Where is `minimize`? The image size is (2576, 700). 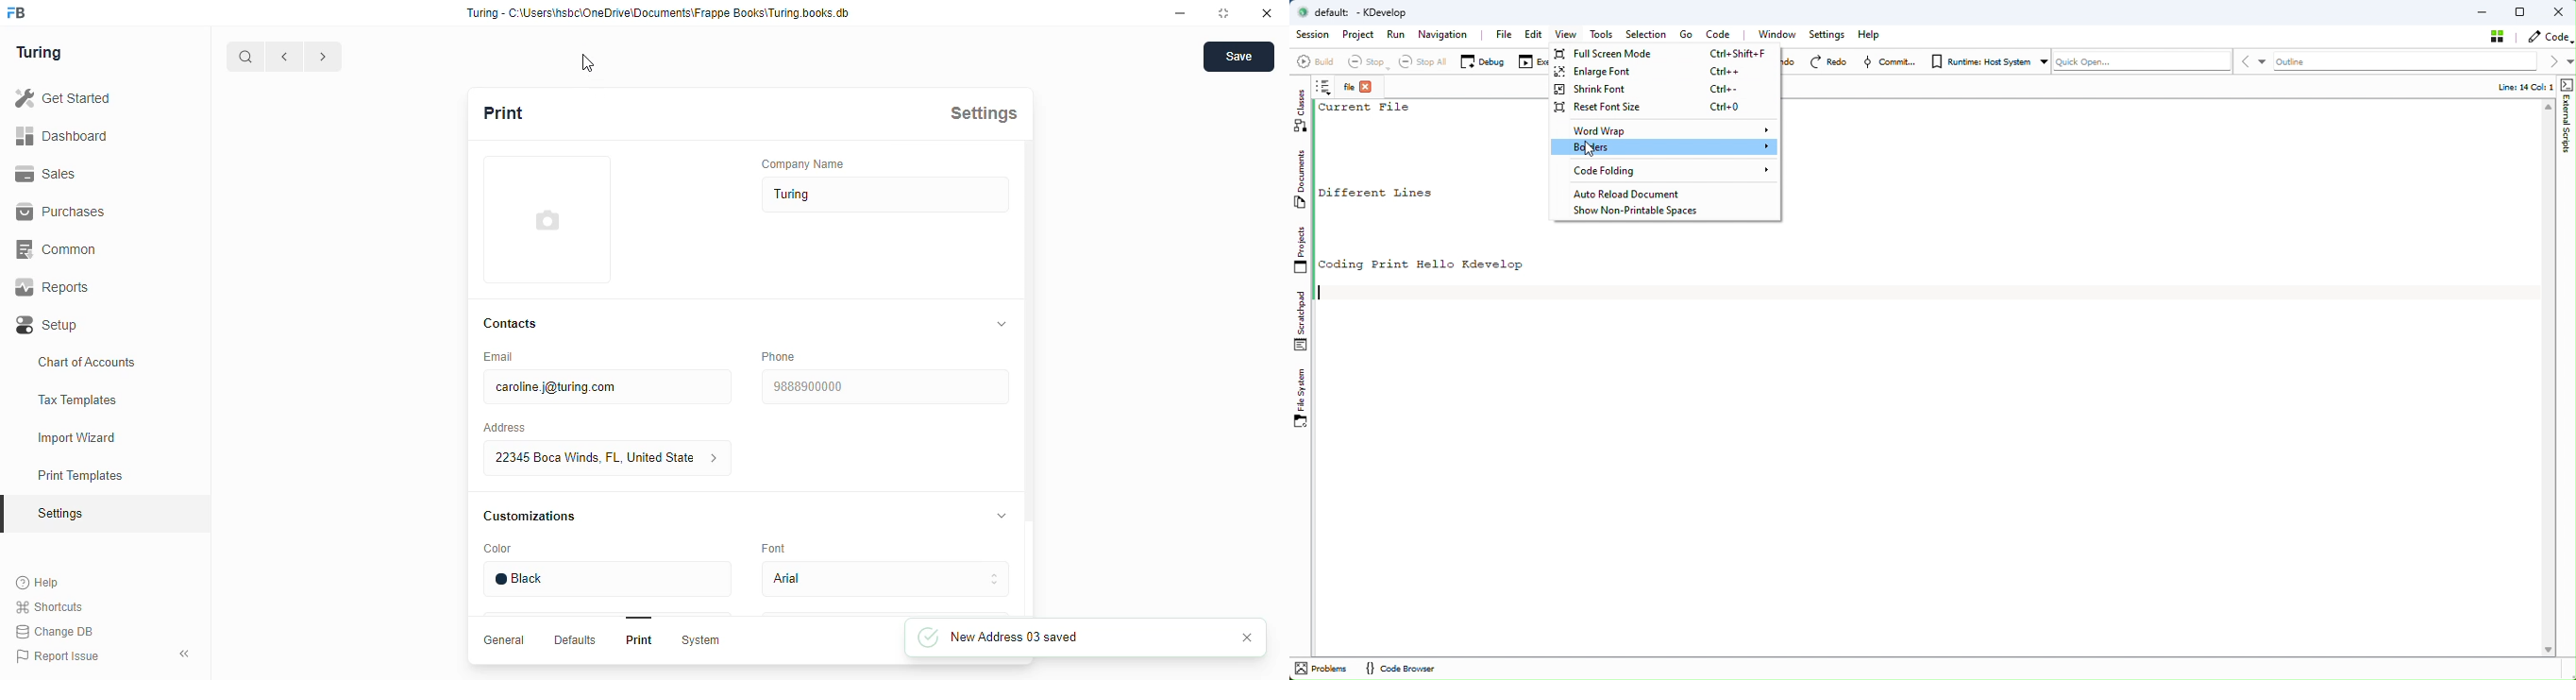 minimize is located at coordinates (1181, 13).